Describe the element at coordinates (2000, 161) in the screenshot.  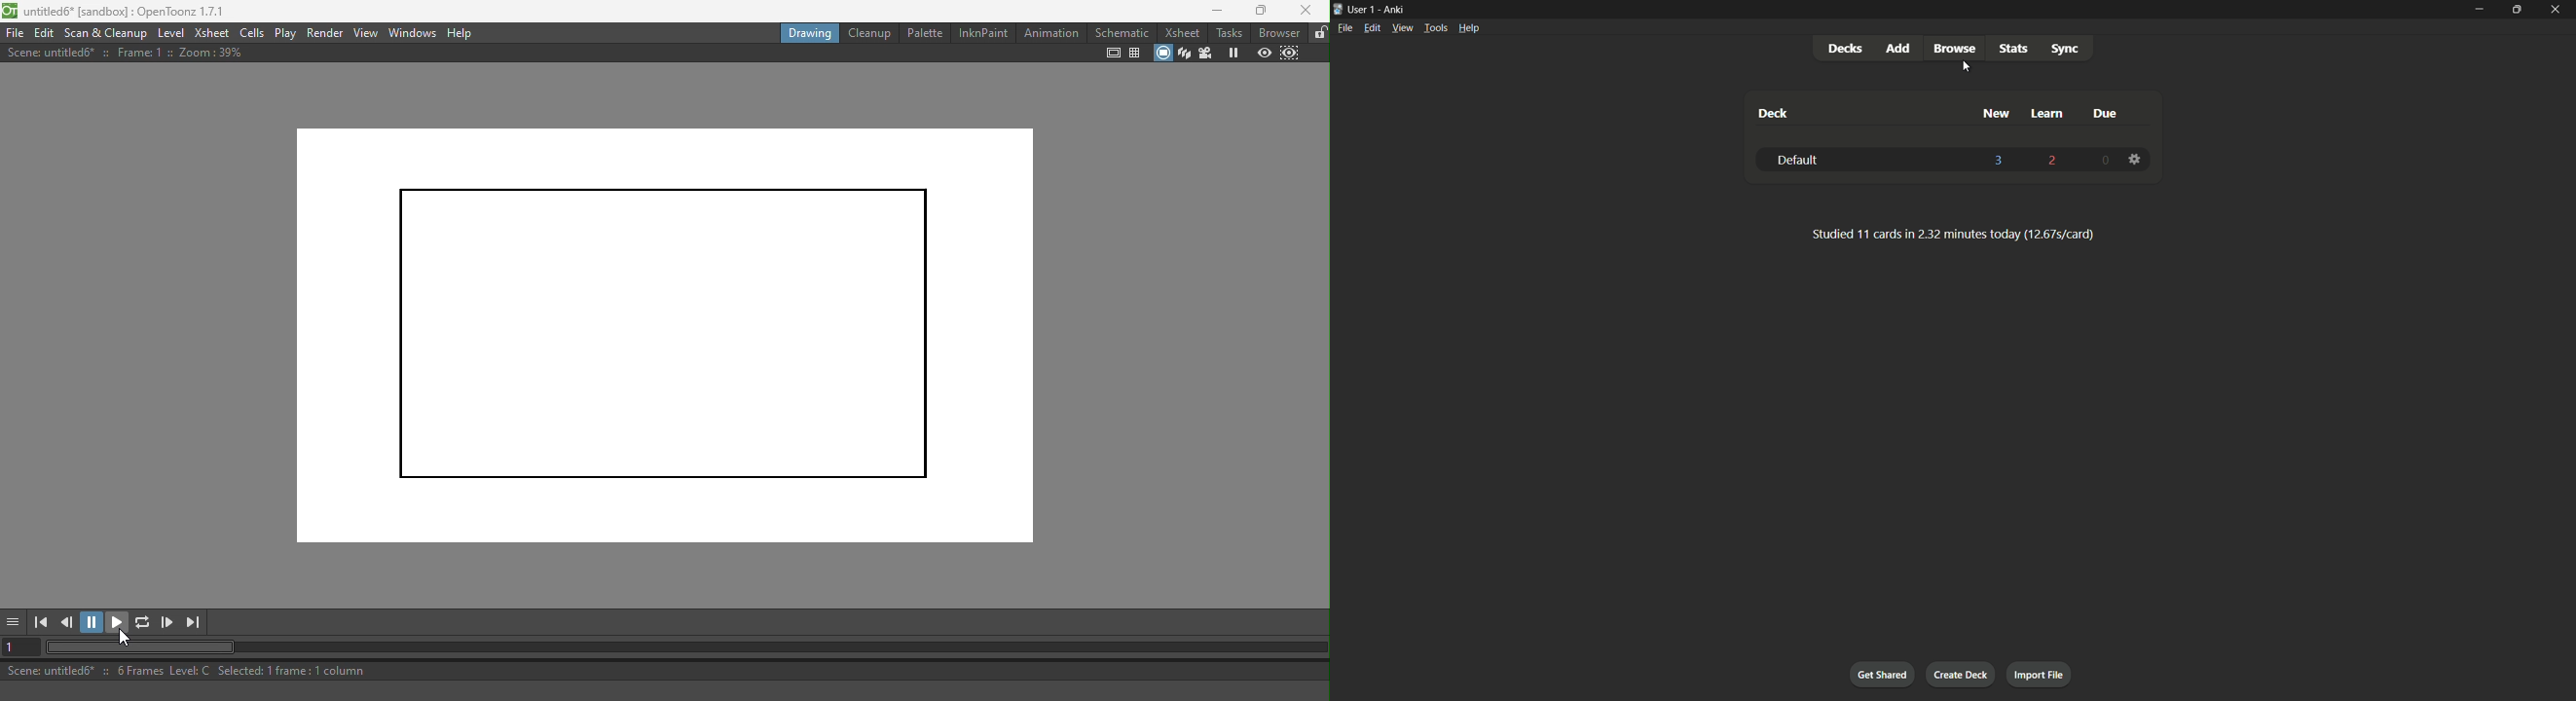
I see `3` at that location.